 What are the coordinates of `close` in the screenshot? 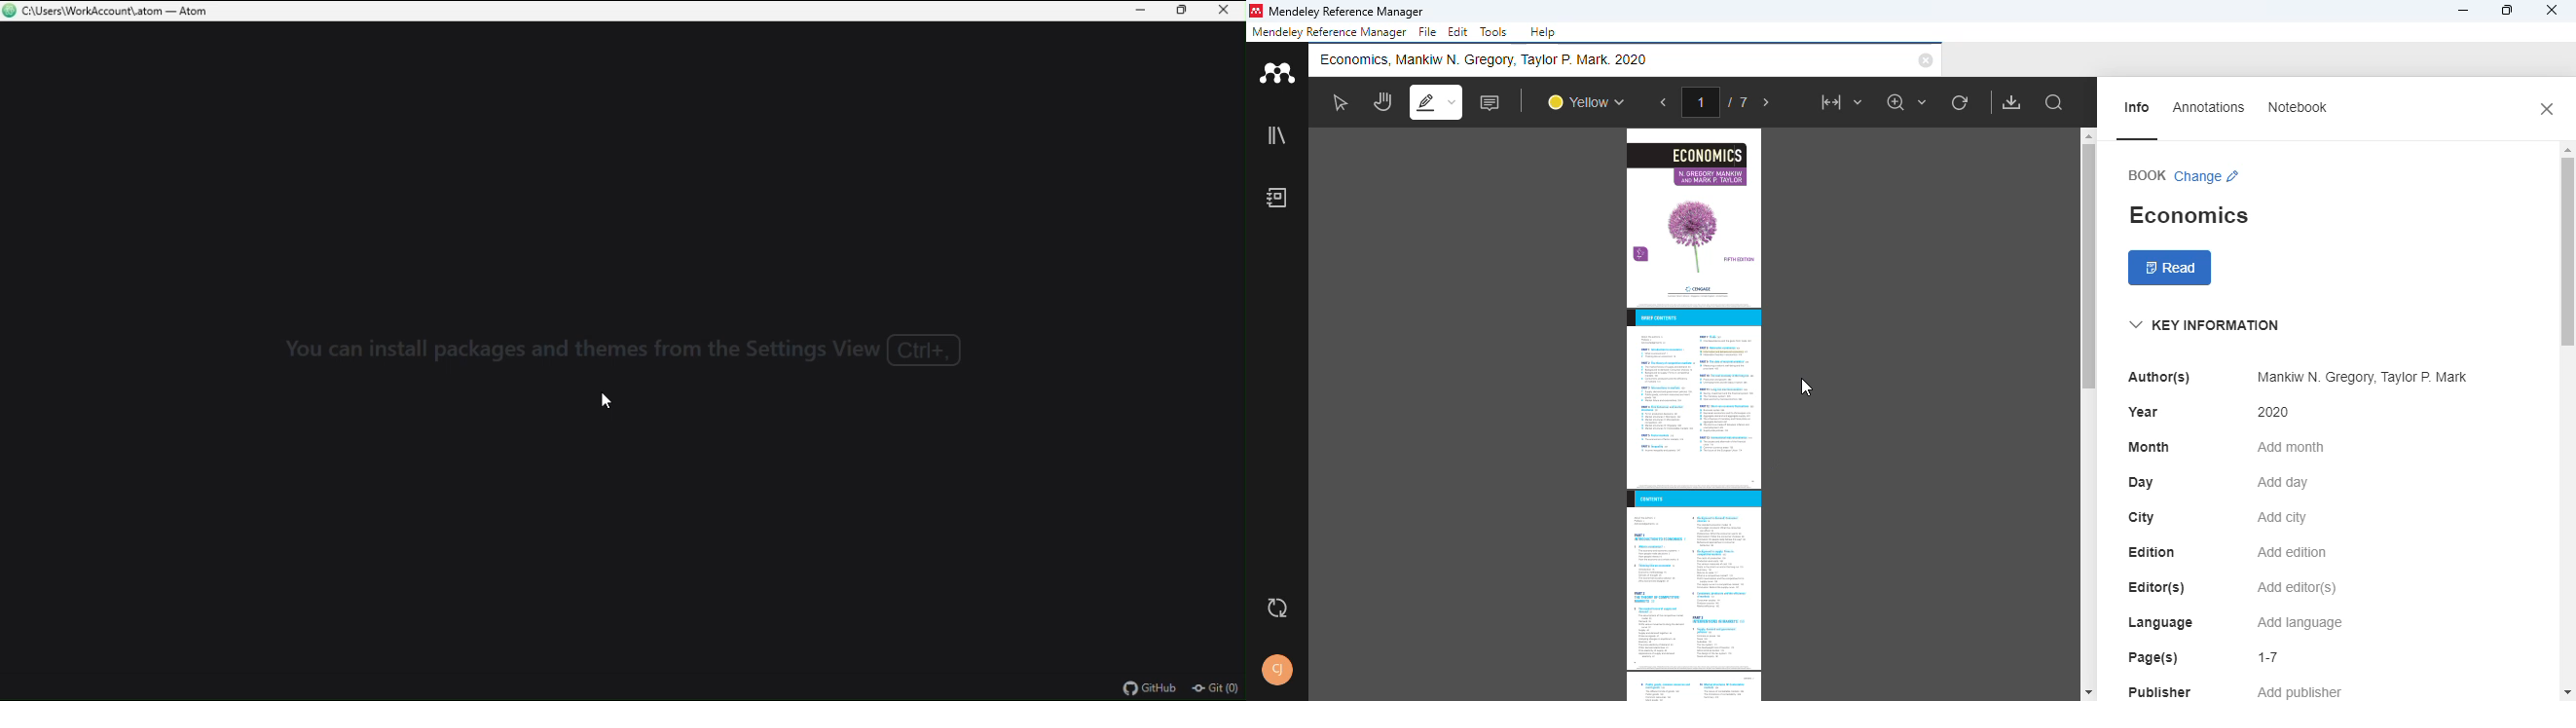 It's located at (2547, 108).